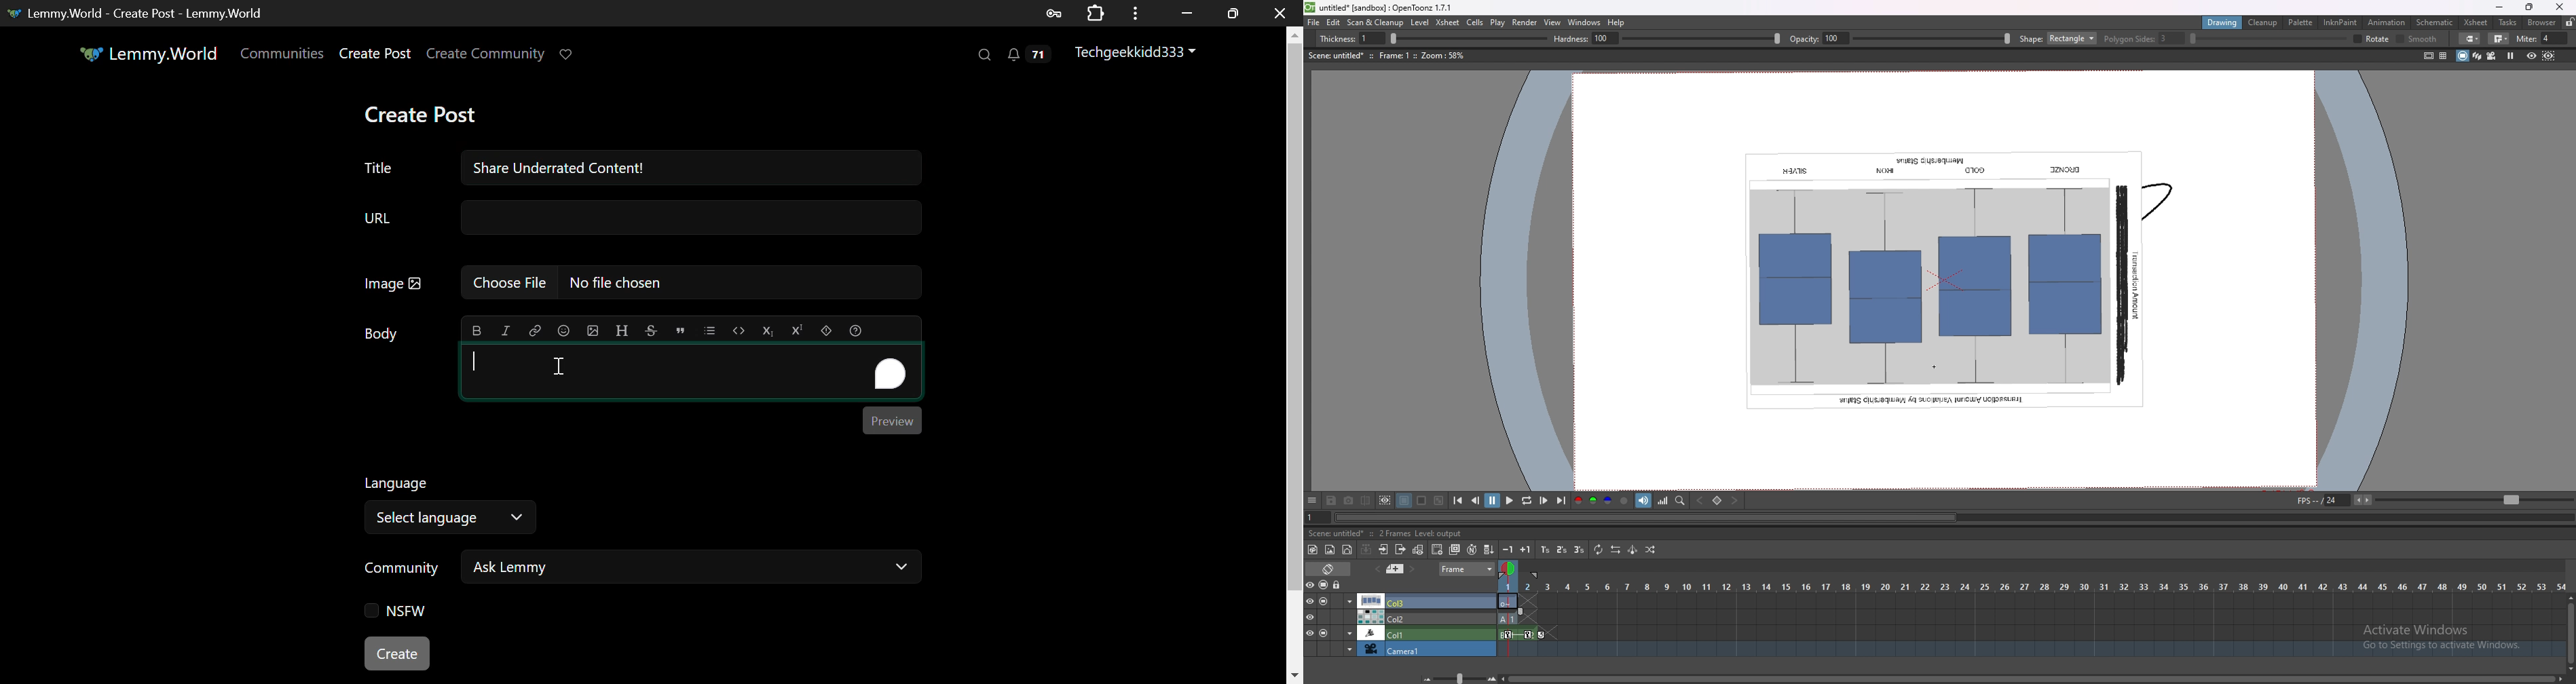 The width and height of the screenshot is (2576, 700). Describe the element at coordinates (419, 114) in the screenshot. I see `Create Post` at that location.